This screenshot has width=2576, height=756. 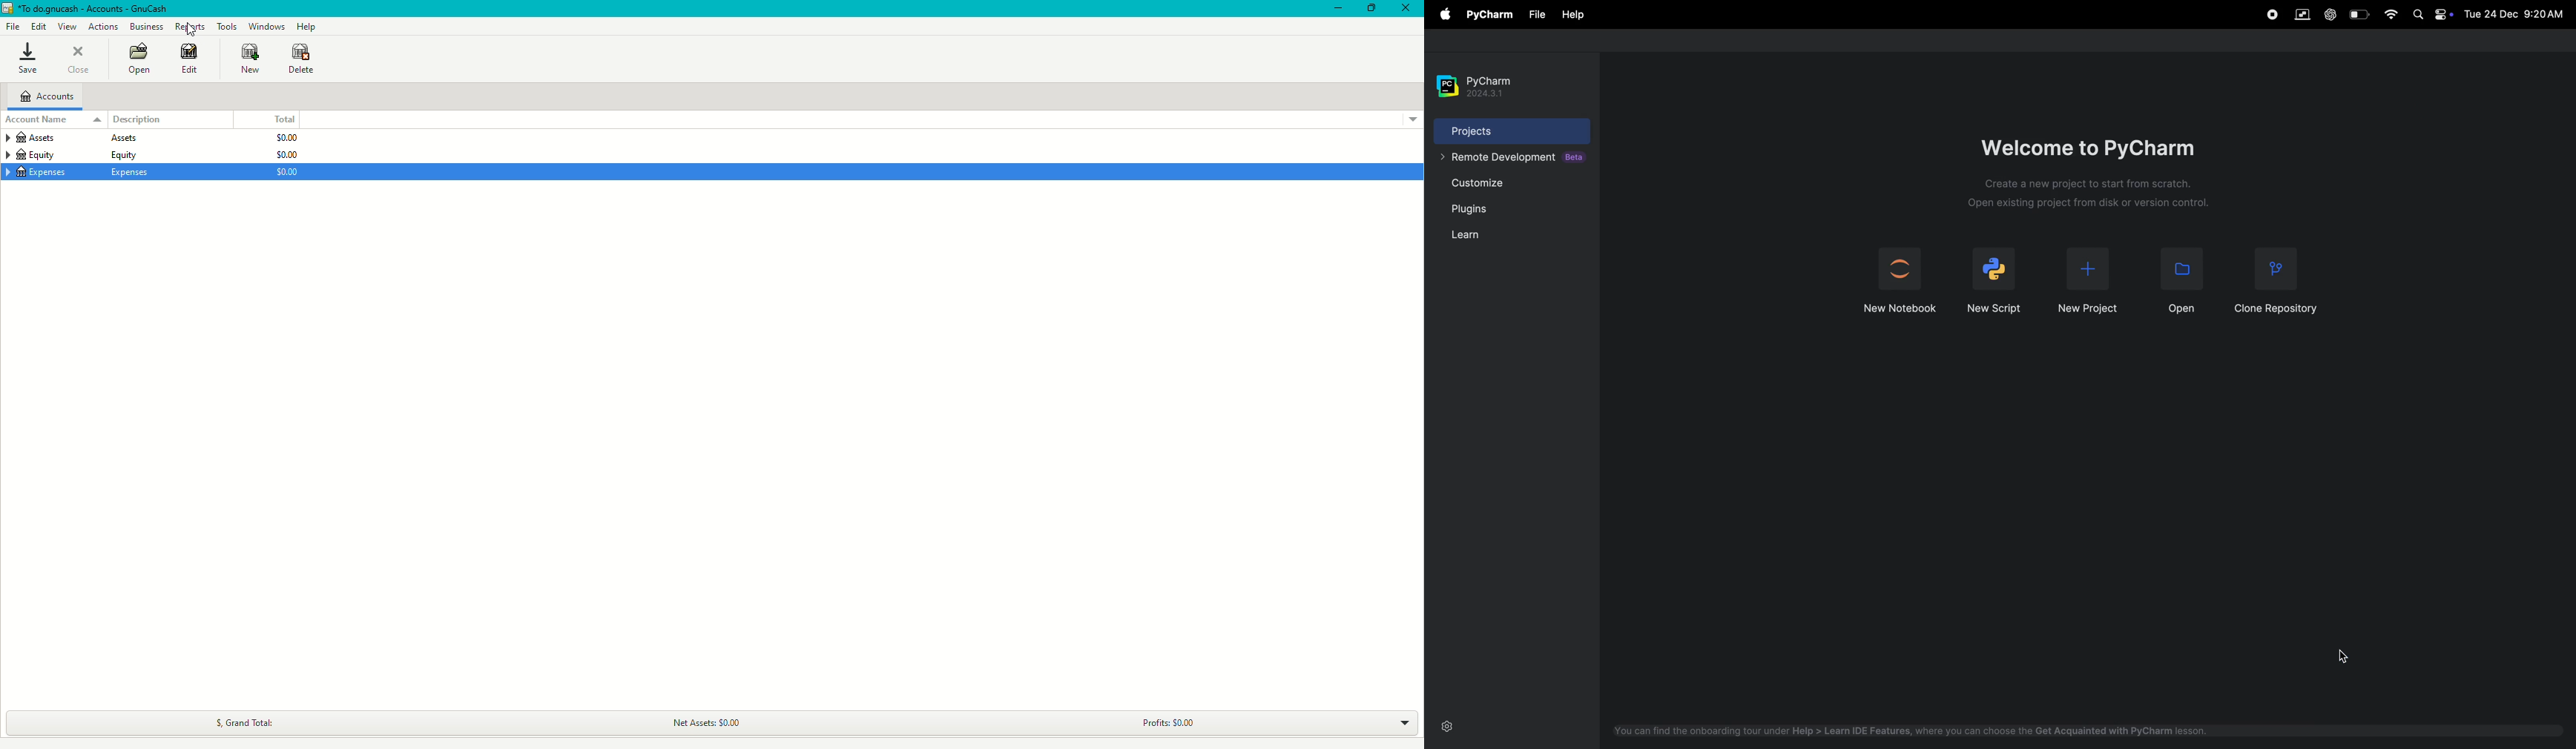 What do you see at coordinates (277, 119) in the screenshot?
I see `Total` at bounding box center [277, 119].